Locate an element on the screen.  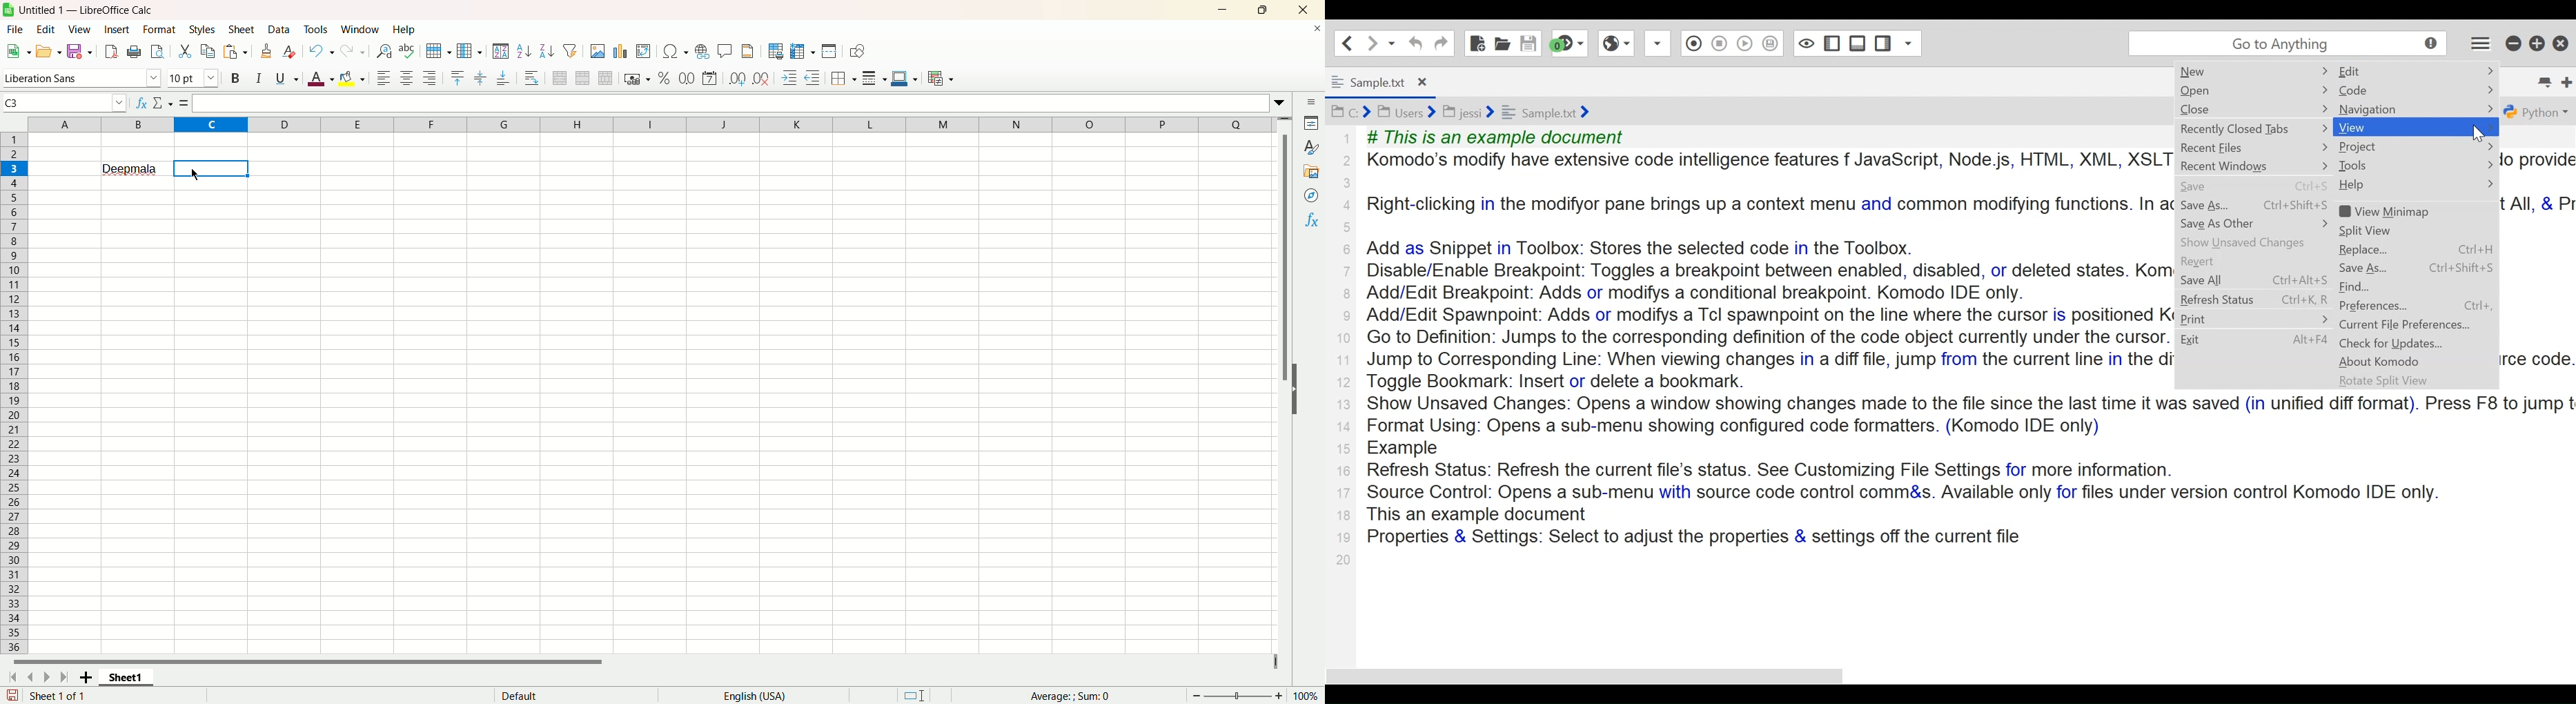
Find and replace is located at coordinates (384, 51).